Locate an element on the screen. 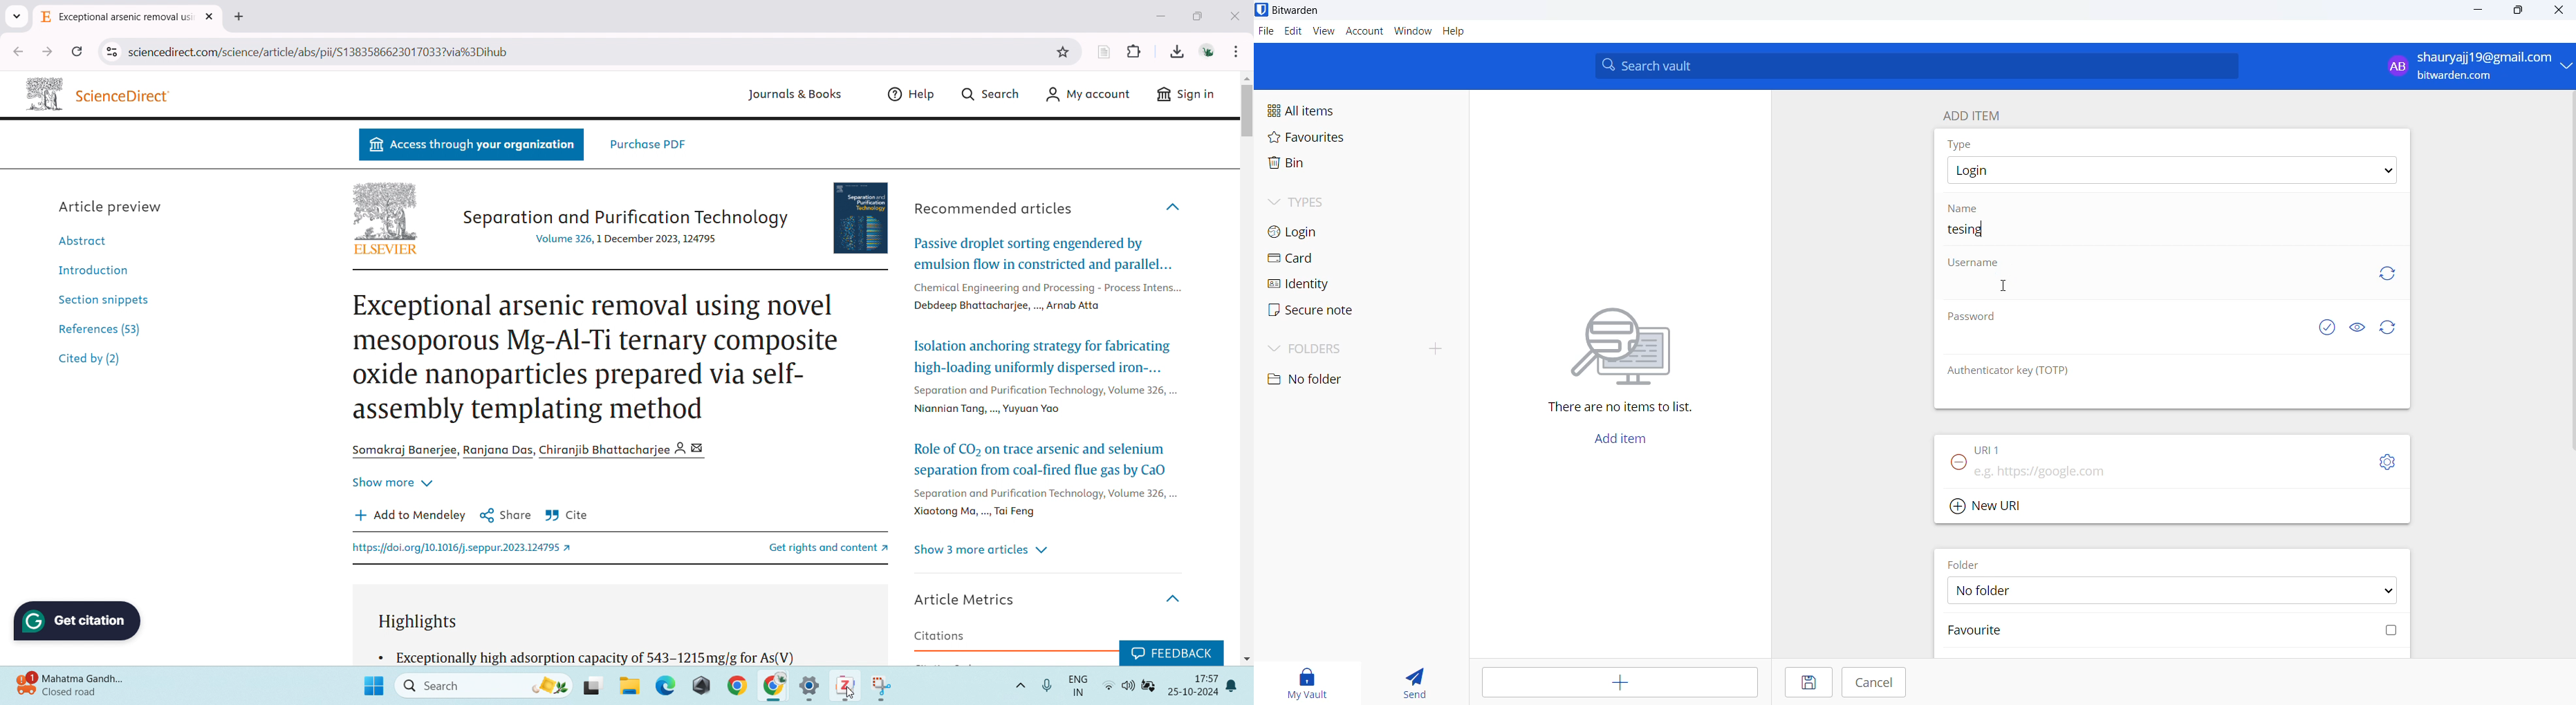  search bar is located at coordinates (1922, 66).